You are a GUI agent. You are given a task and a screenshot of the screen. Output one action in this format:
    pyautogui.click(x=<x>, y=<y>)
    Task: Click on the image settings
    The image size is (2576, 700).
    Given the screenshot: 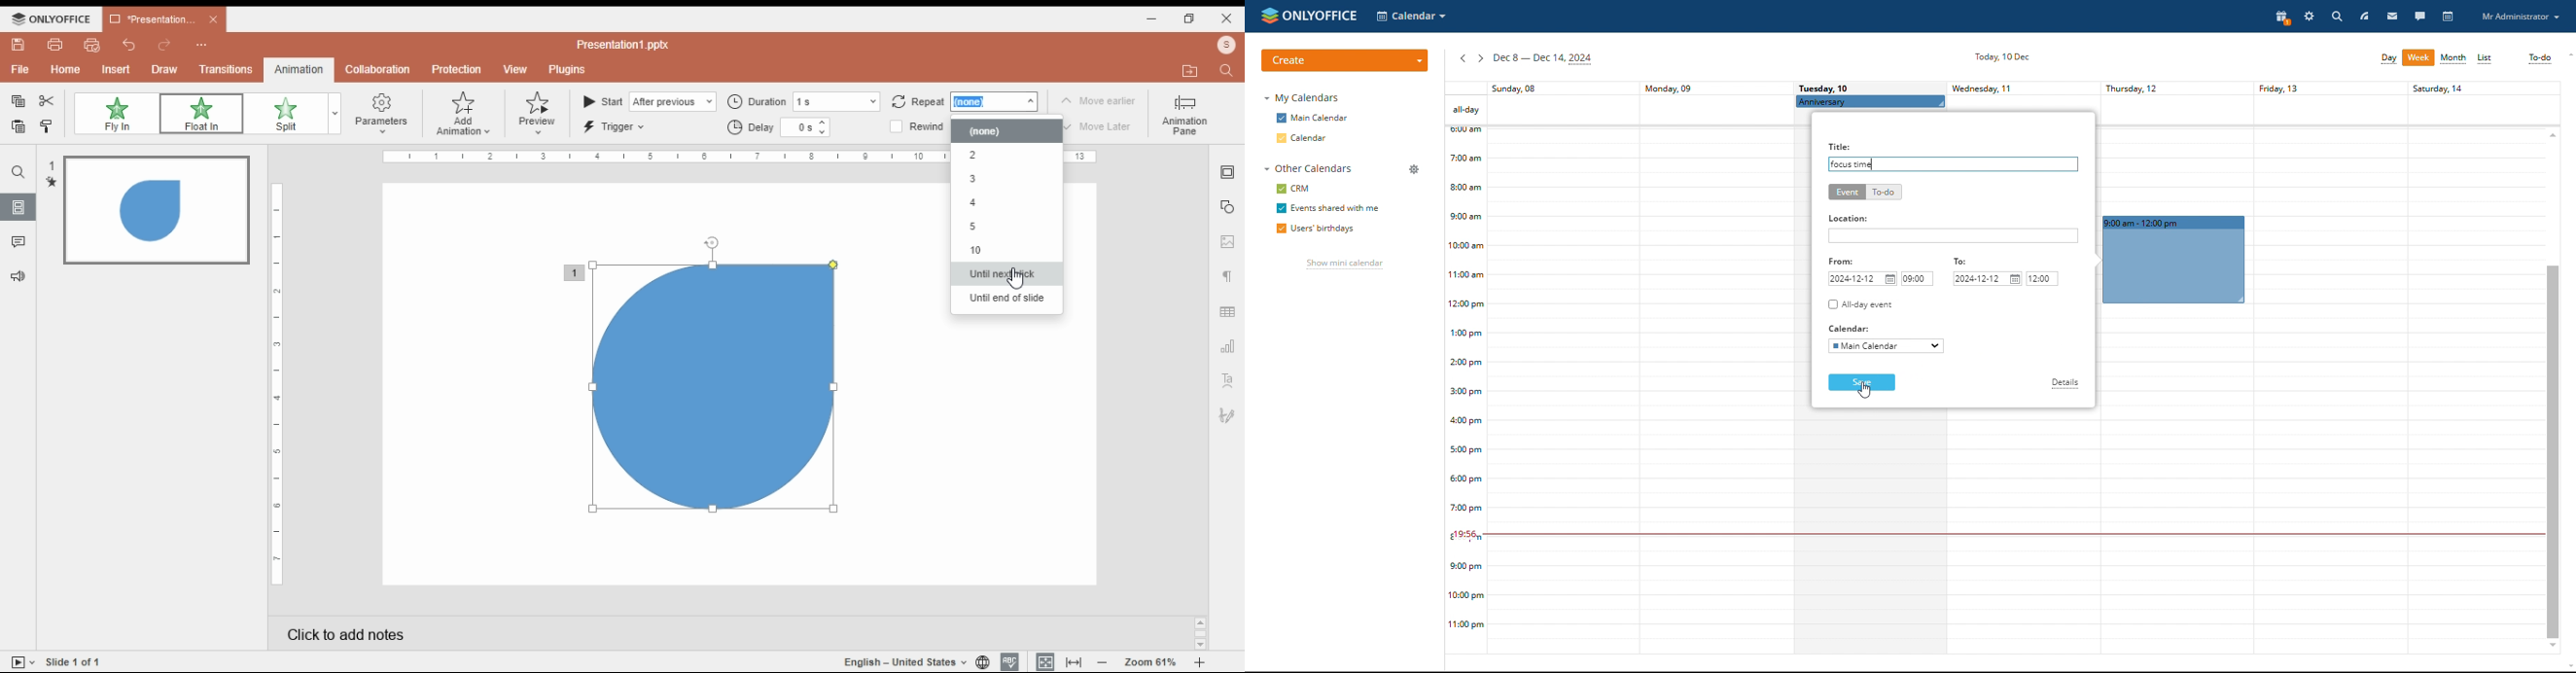 What is the action you would take?
    pyautogui.click(x=1227, y=241)
    